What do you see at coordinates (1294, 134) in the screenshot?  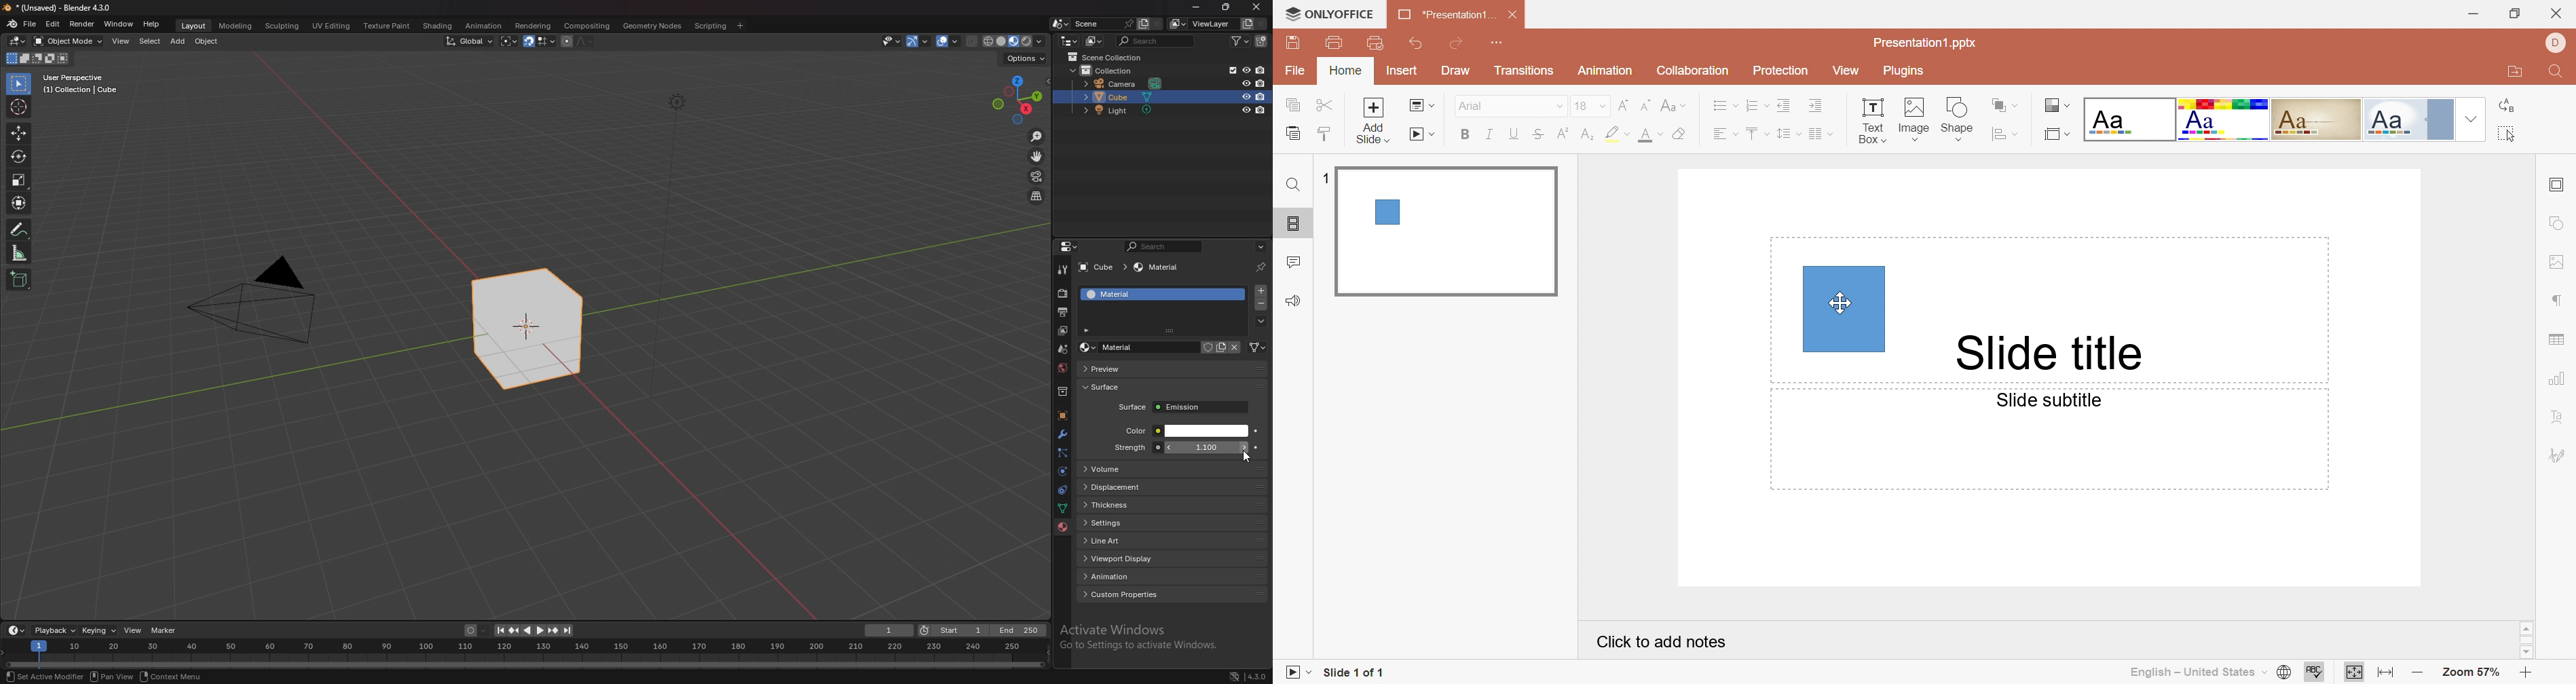 I see `Copy Style` at bounding box center [1294, 134].